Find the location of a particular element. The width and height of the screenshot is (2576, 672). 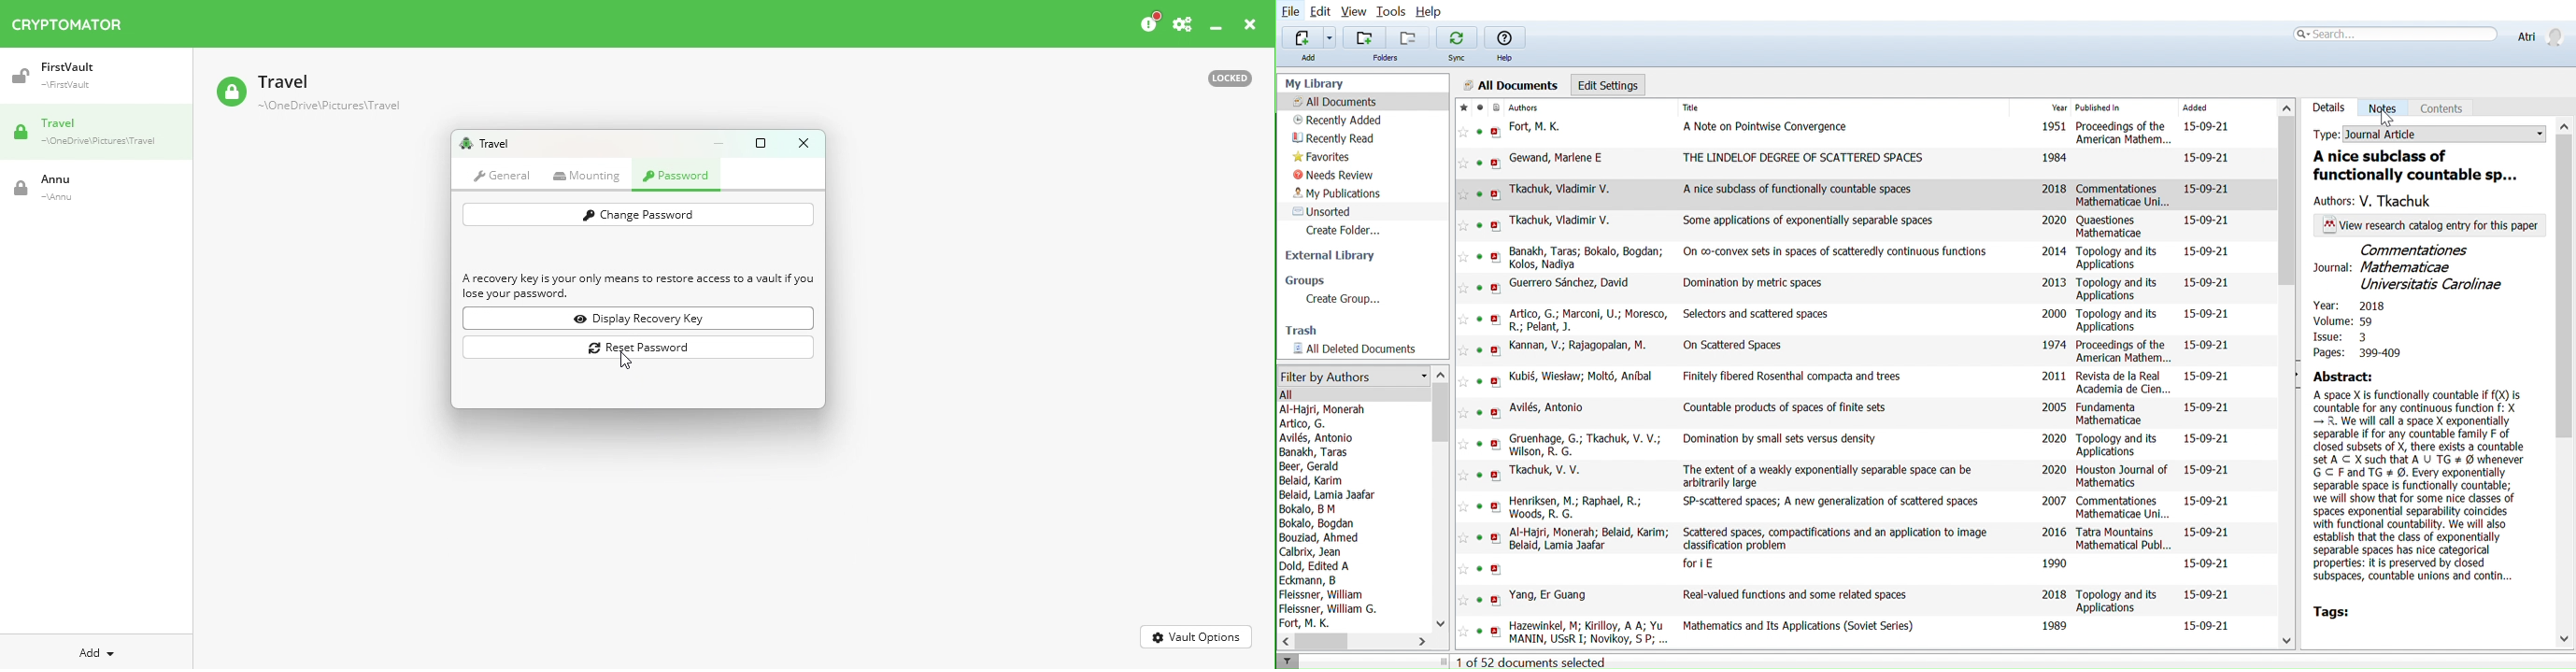

Add this reference to favorites is located at coordinates (1464, 632).